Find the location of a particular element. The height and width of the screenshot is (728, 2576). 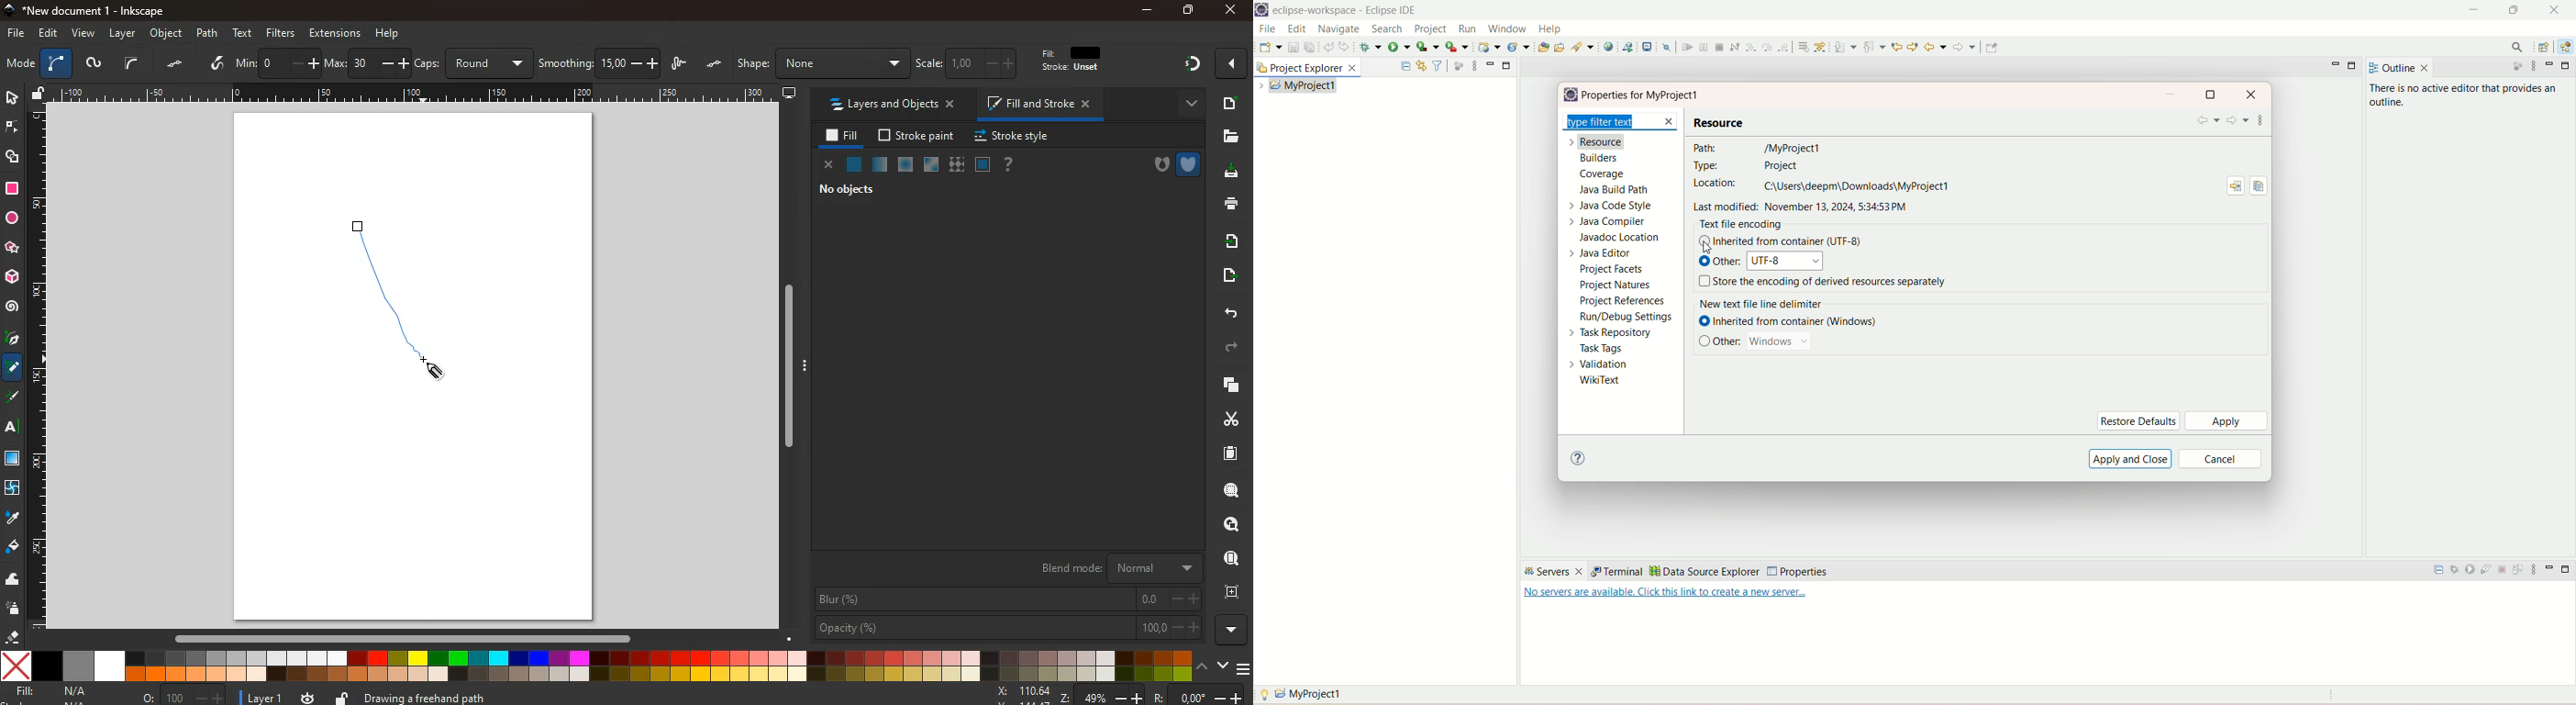

dots is located at coordinates (177, 64).